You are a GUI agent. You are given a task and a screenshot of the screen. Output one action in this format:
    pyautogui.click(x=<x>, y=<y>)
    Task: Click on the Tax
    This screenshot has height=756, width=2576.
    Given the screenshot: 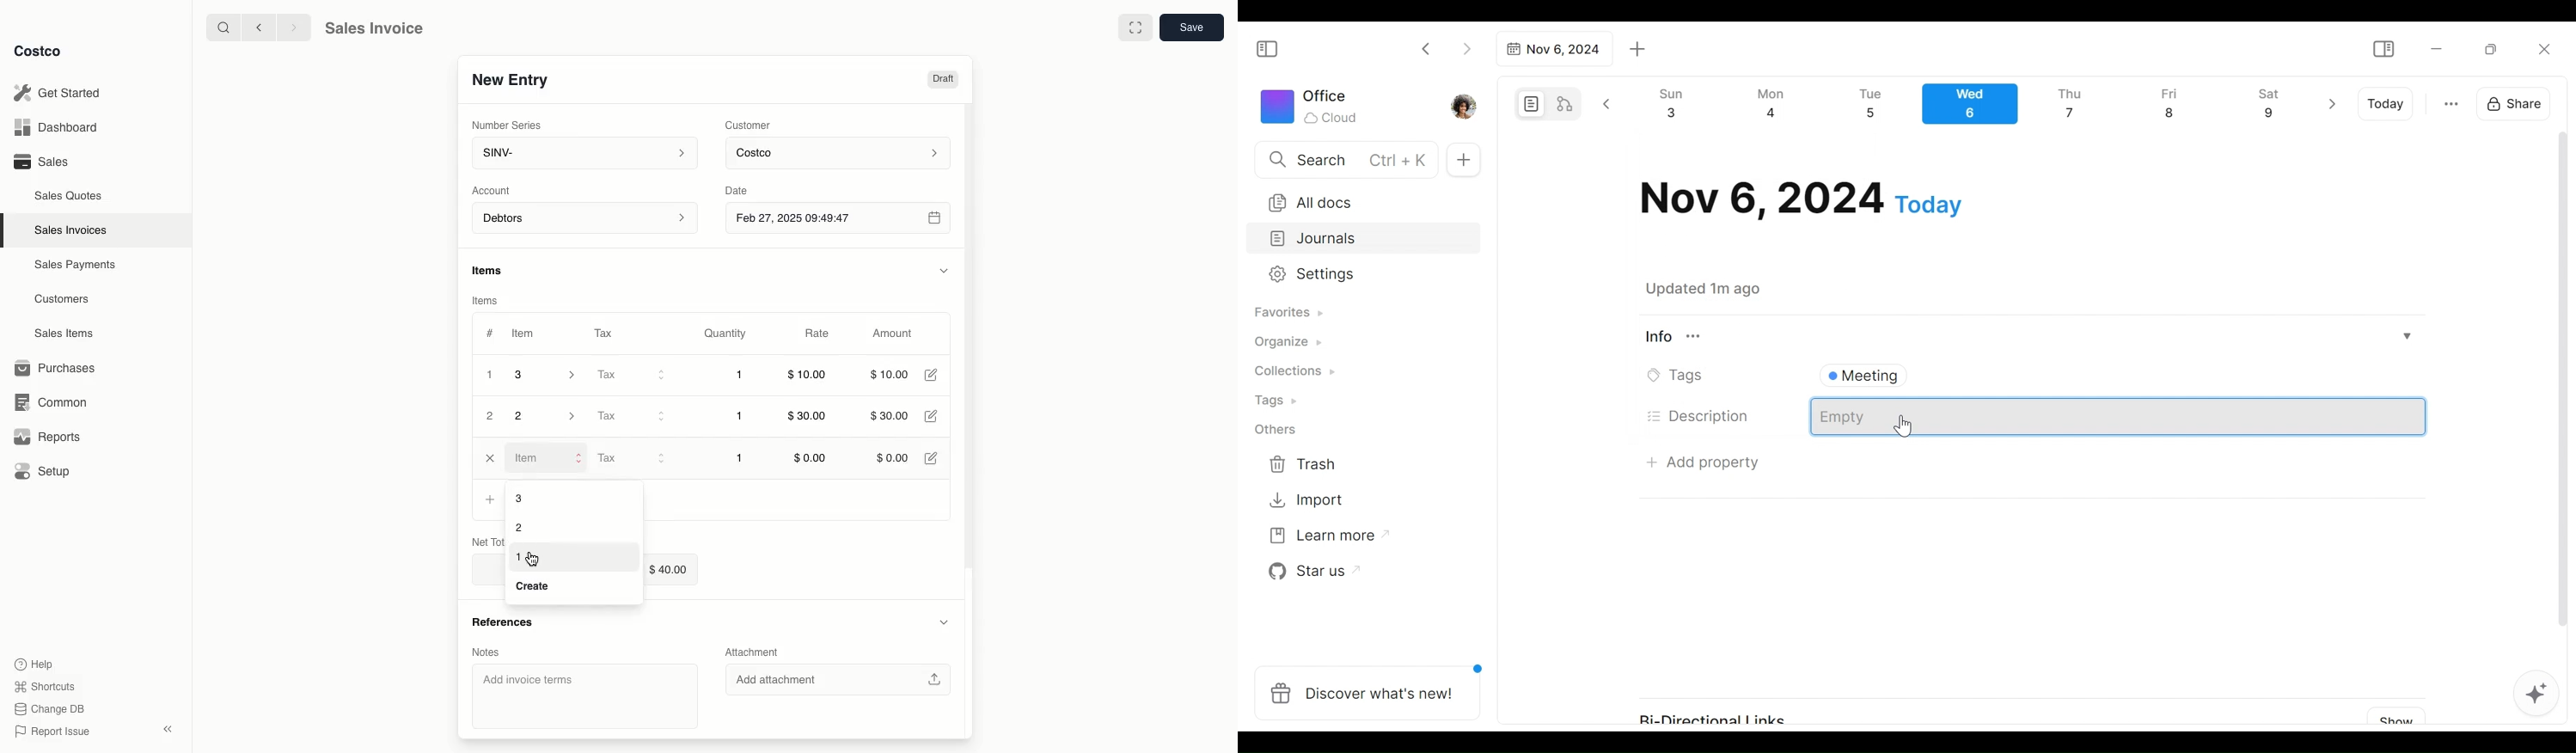 What is the action you would take?
    pyautogui.click(x=608, y=333)
    